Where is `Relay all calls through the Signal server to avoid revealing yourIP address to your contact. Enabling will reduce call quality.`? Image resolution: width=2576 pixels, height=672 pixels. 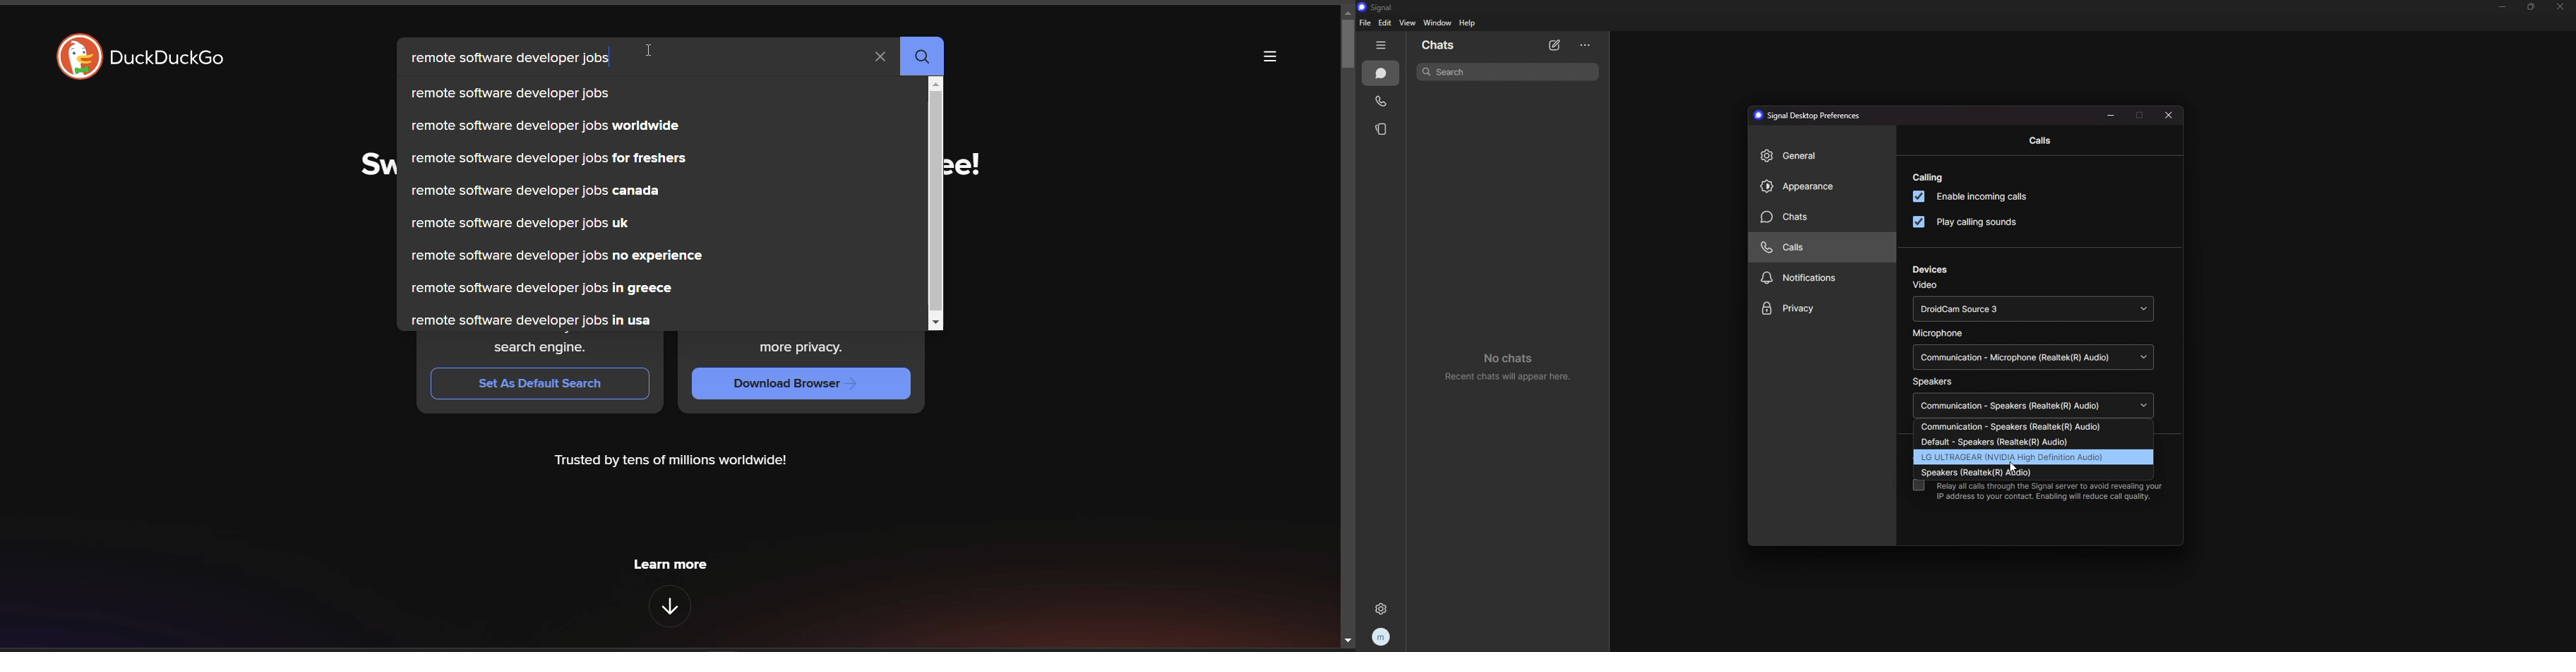
Relay all calls through the Signal server to avoid revealing yourIP address to your contact. Enabling will reduce call quality. is located at coordinates (2052, 492).